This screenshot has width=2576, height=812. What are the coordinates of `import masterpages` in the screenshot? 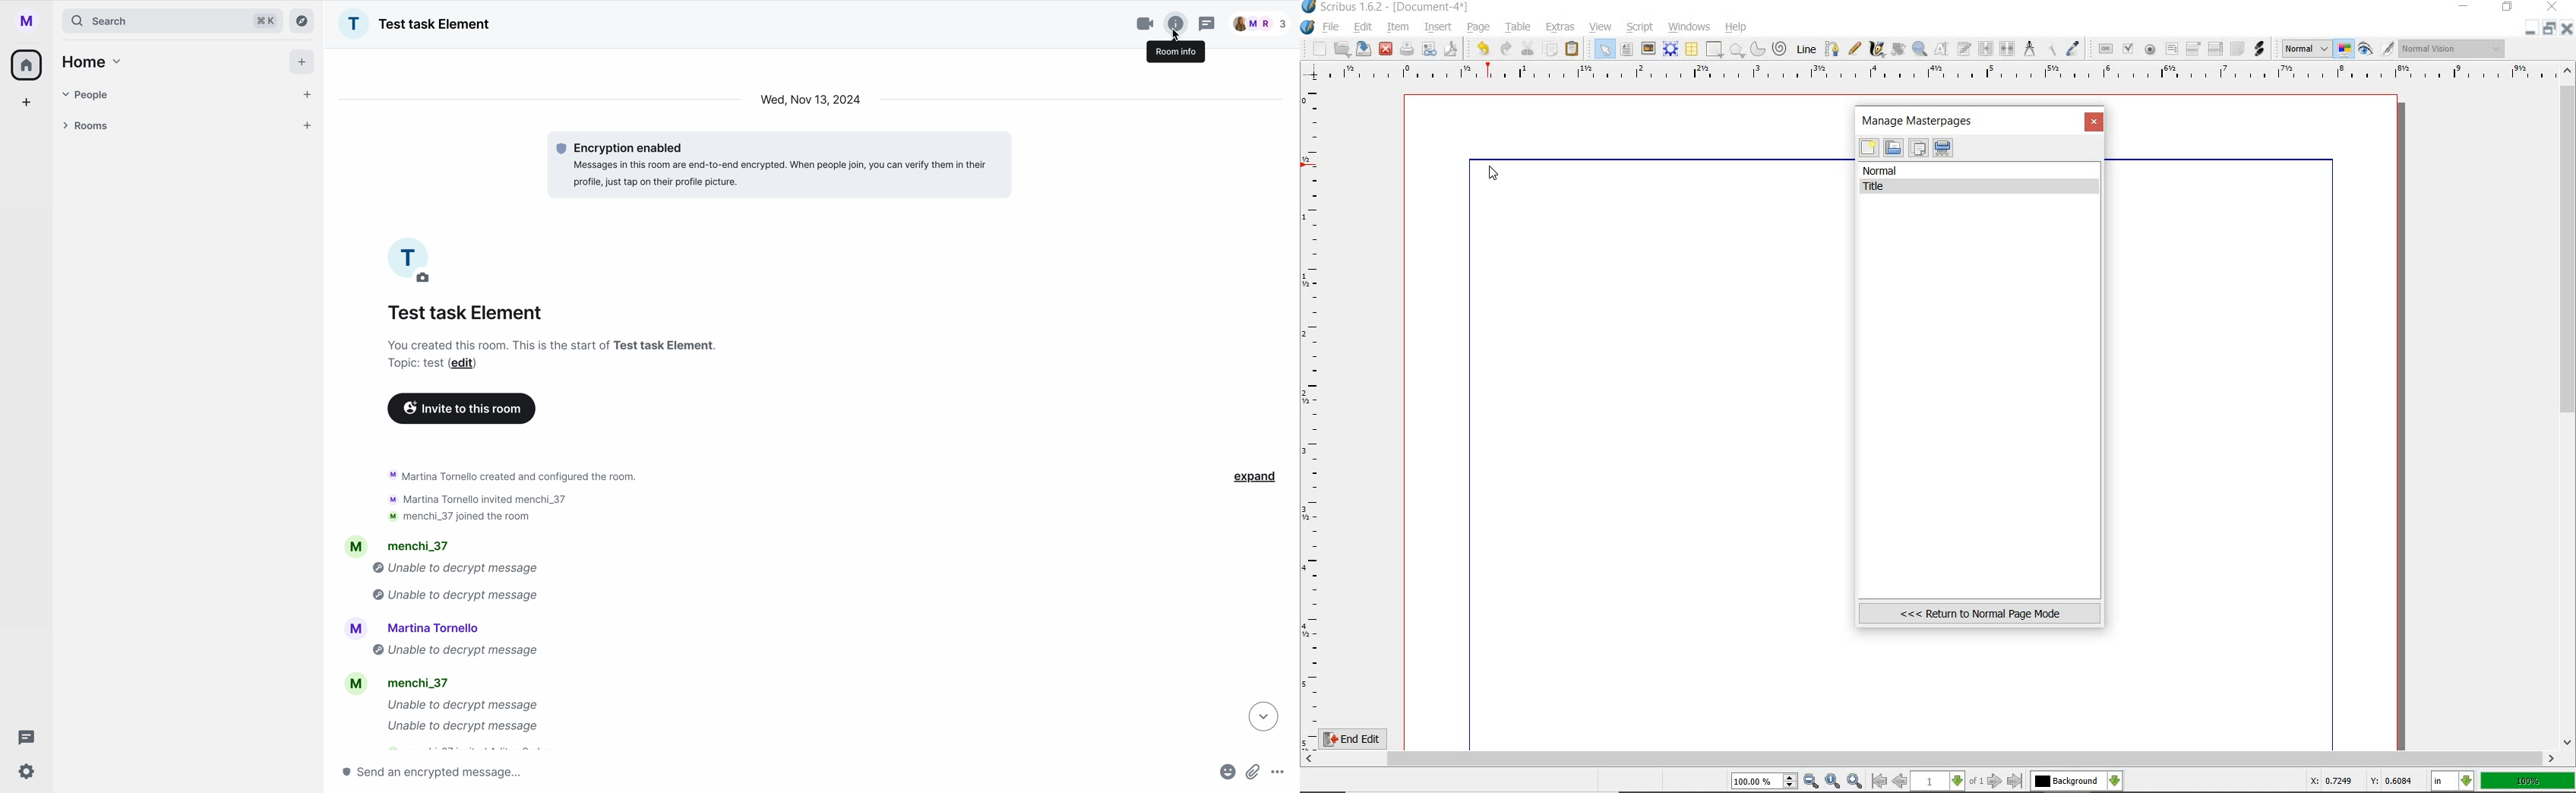 It's located at (1892, 148).